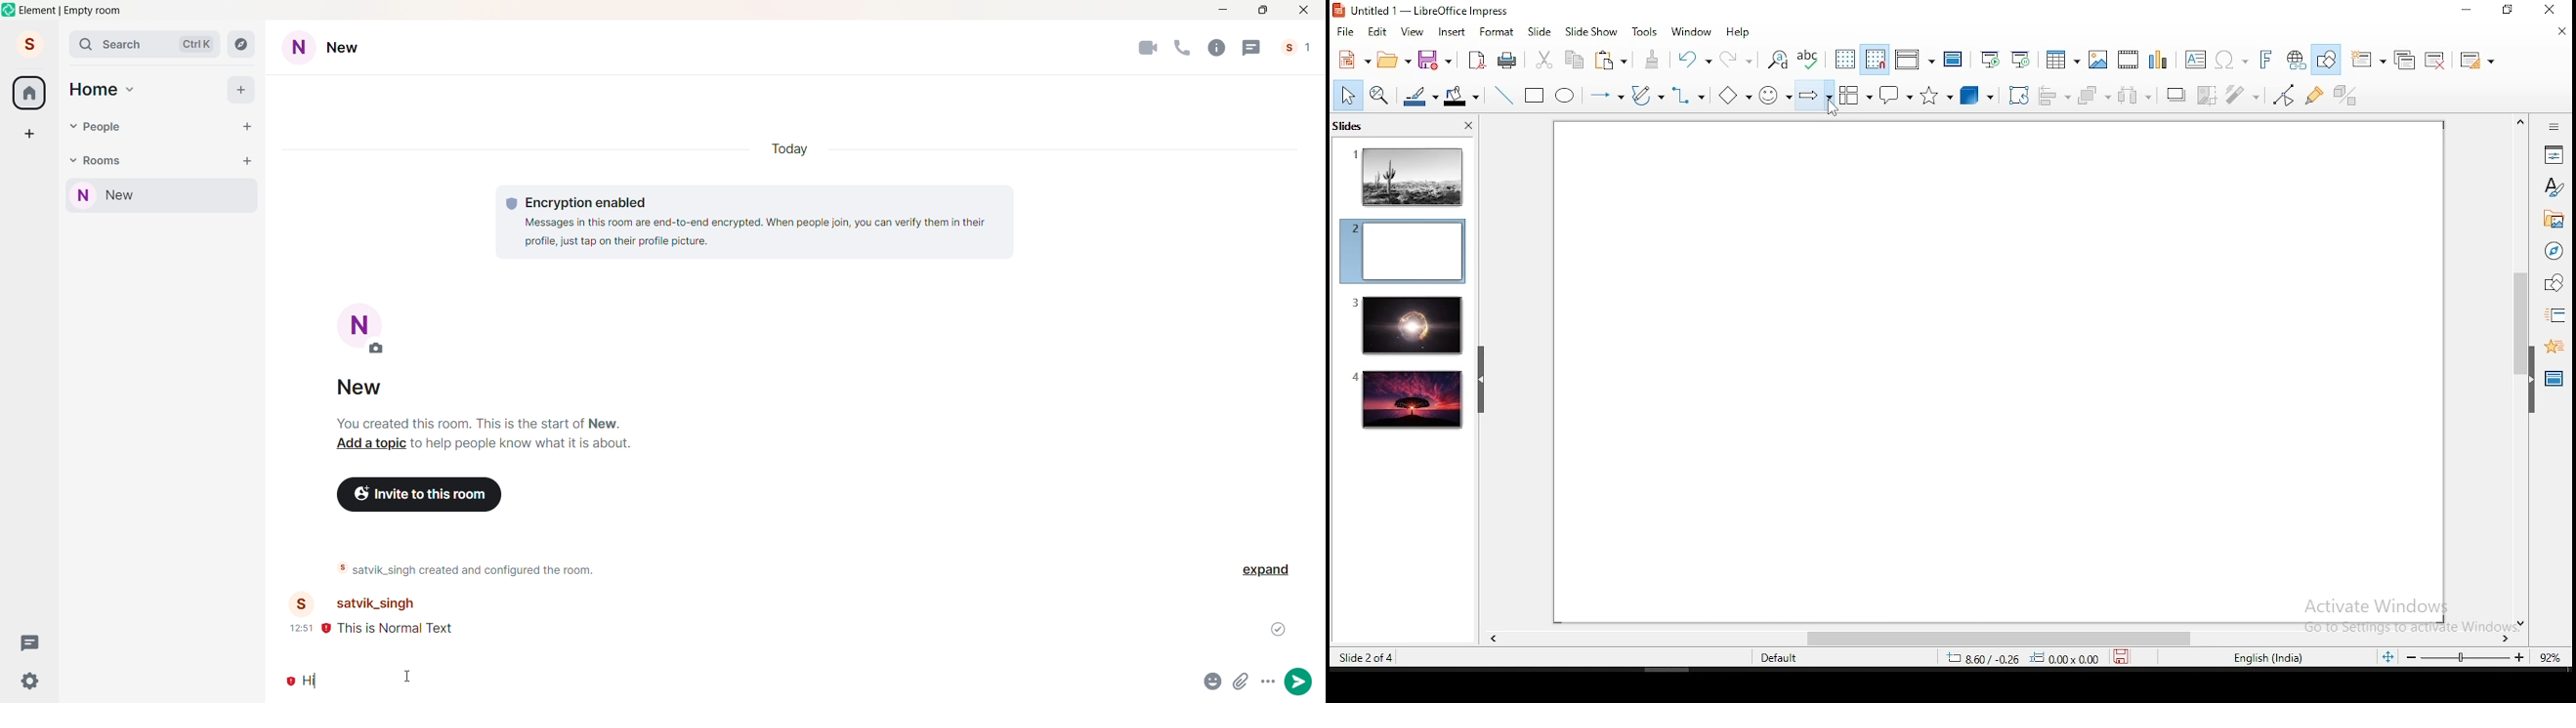 Image resolution: width=2576 pixels, height=728 pixels. Describe the element at coordinates (2555, 377) in the screenshot. I see `master slides` at that location.